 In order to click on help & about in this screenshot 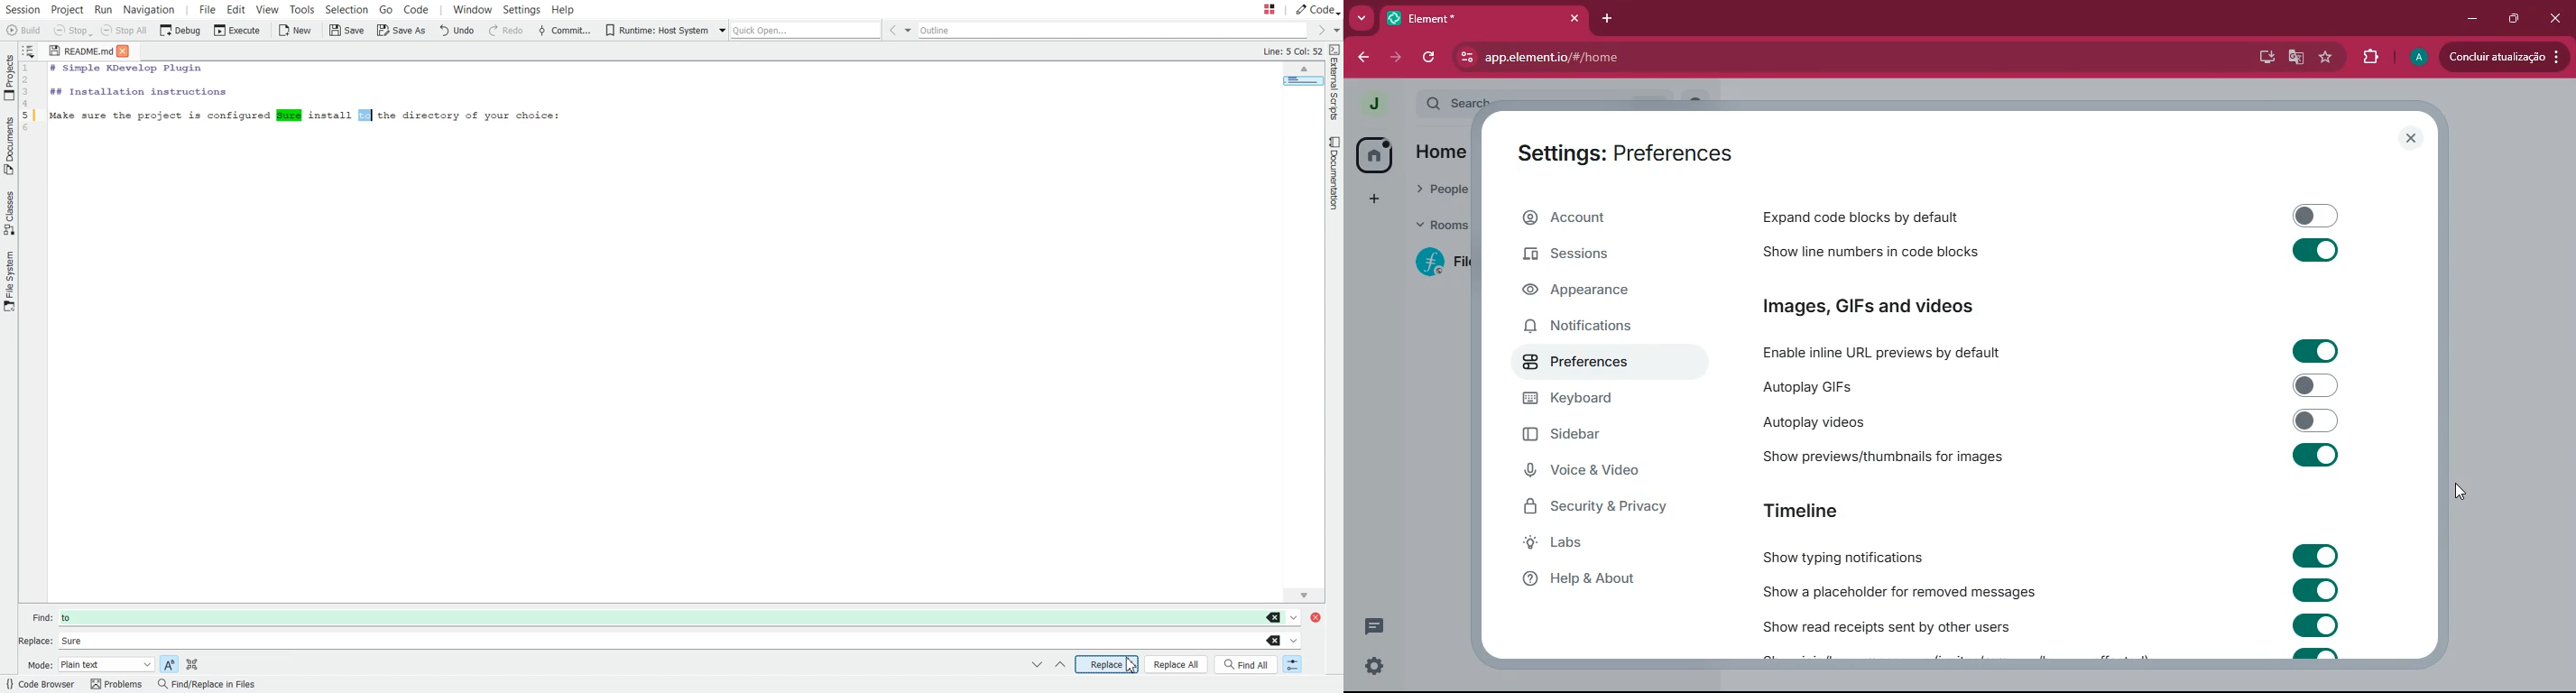, I will do `click(1600, 579)`.